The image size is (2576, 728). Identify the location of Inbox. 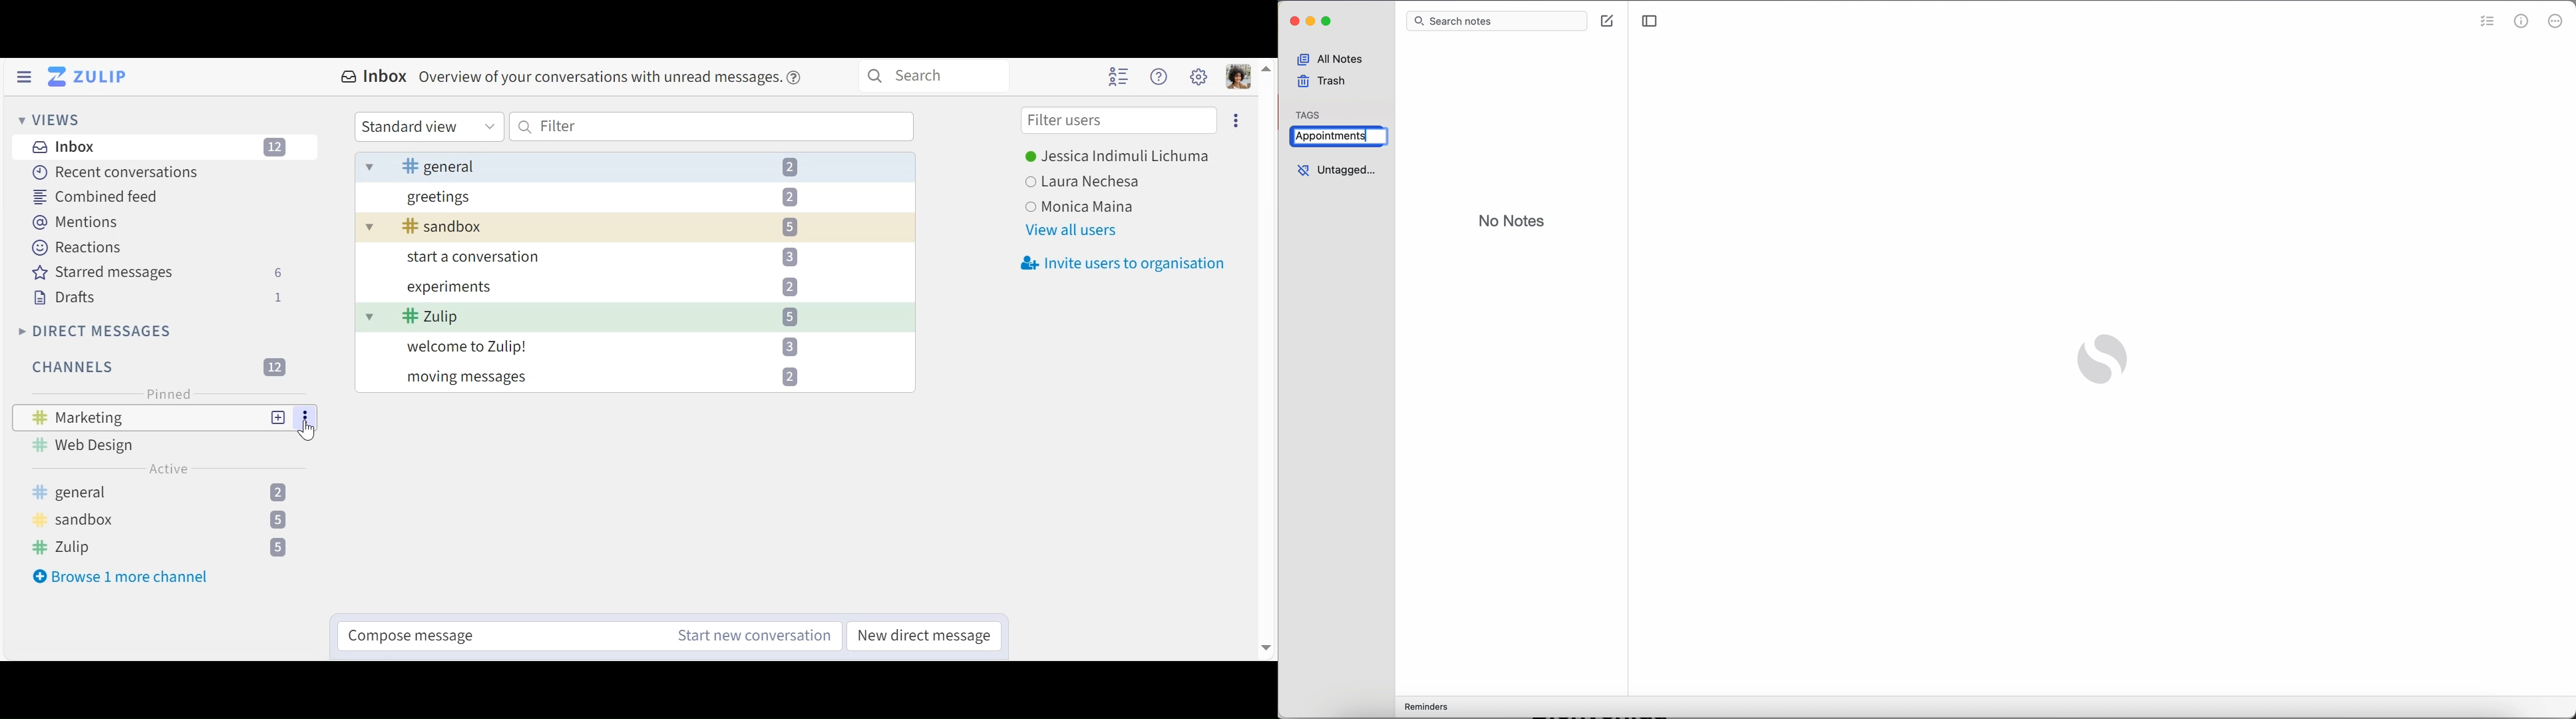
(572, 77).